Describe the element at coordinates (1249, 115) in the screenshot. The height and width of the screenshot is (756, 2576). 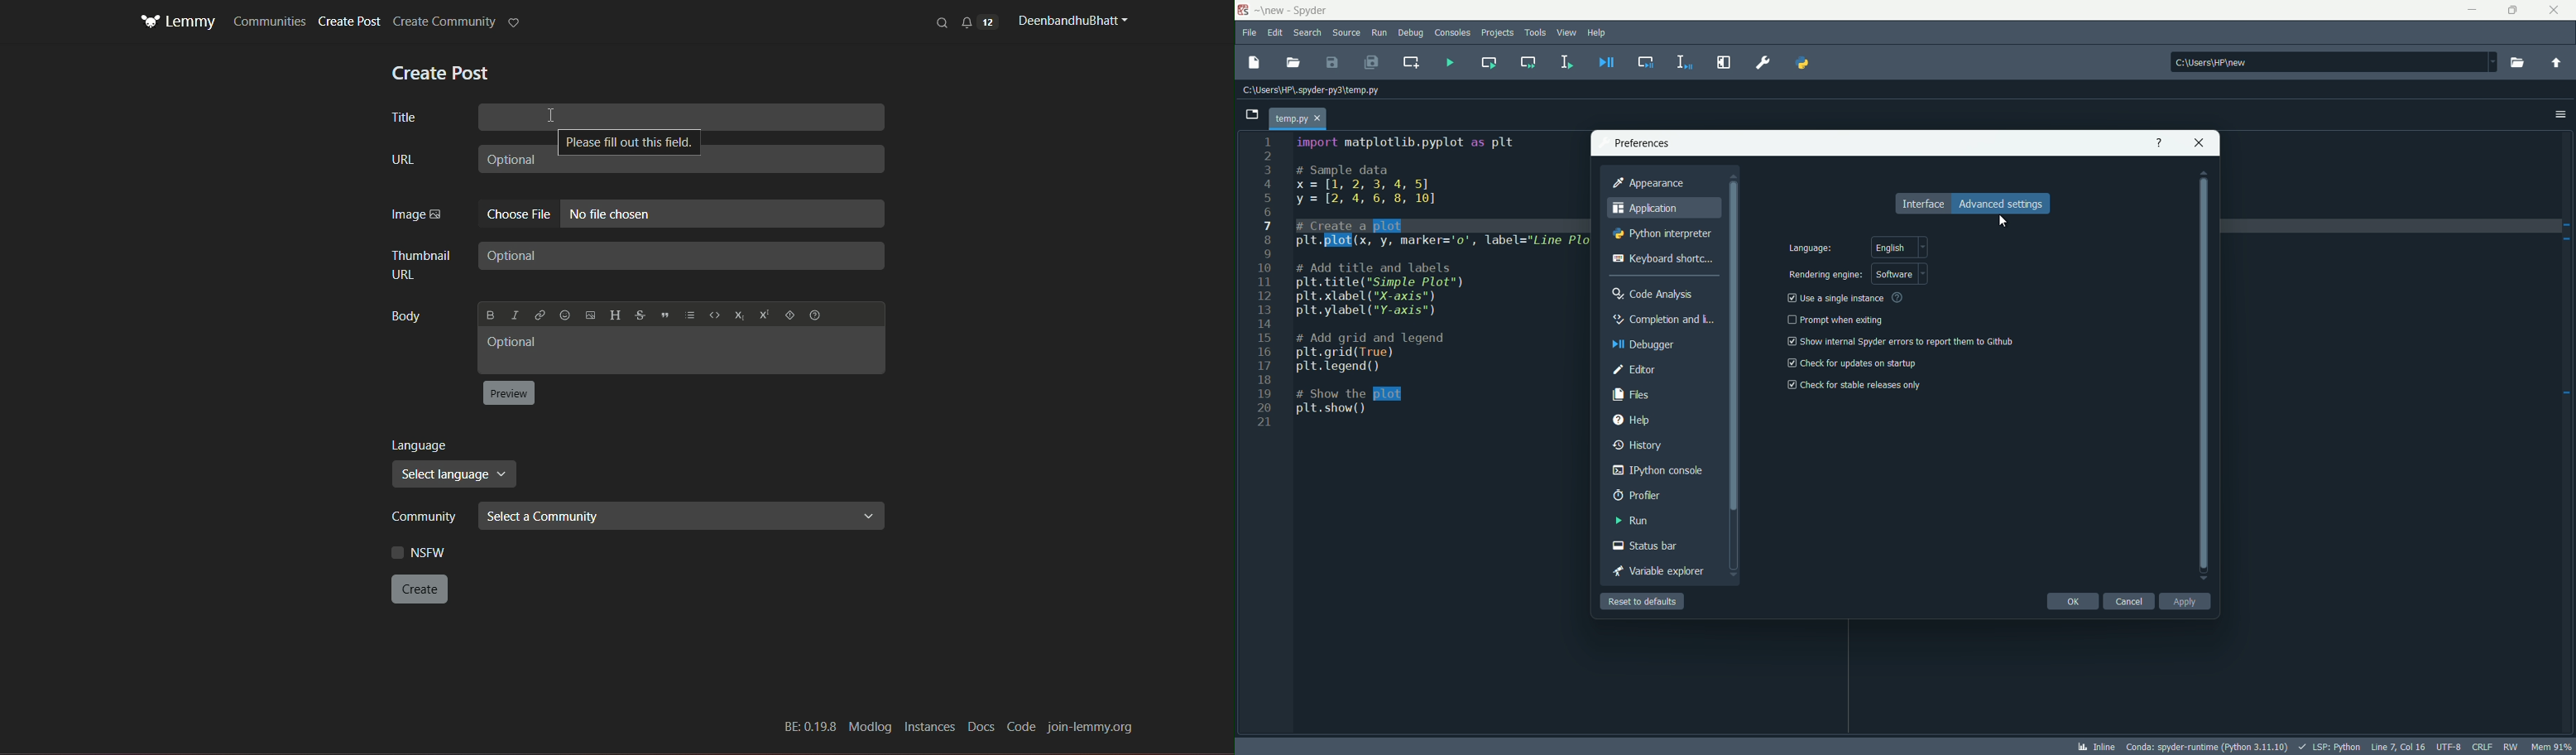
I see `browse tabs` at that location.